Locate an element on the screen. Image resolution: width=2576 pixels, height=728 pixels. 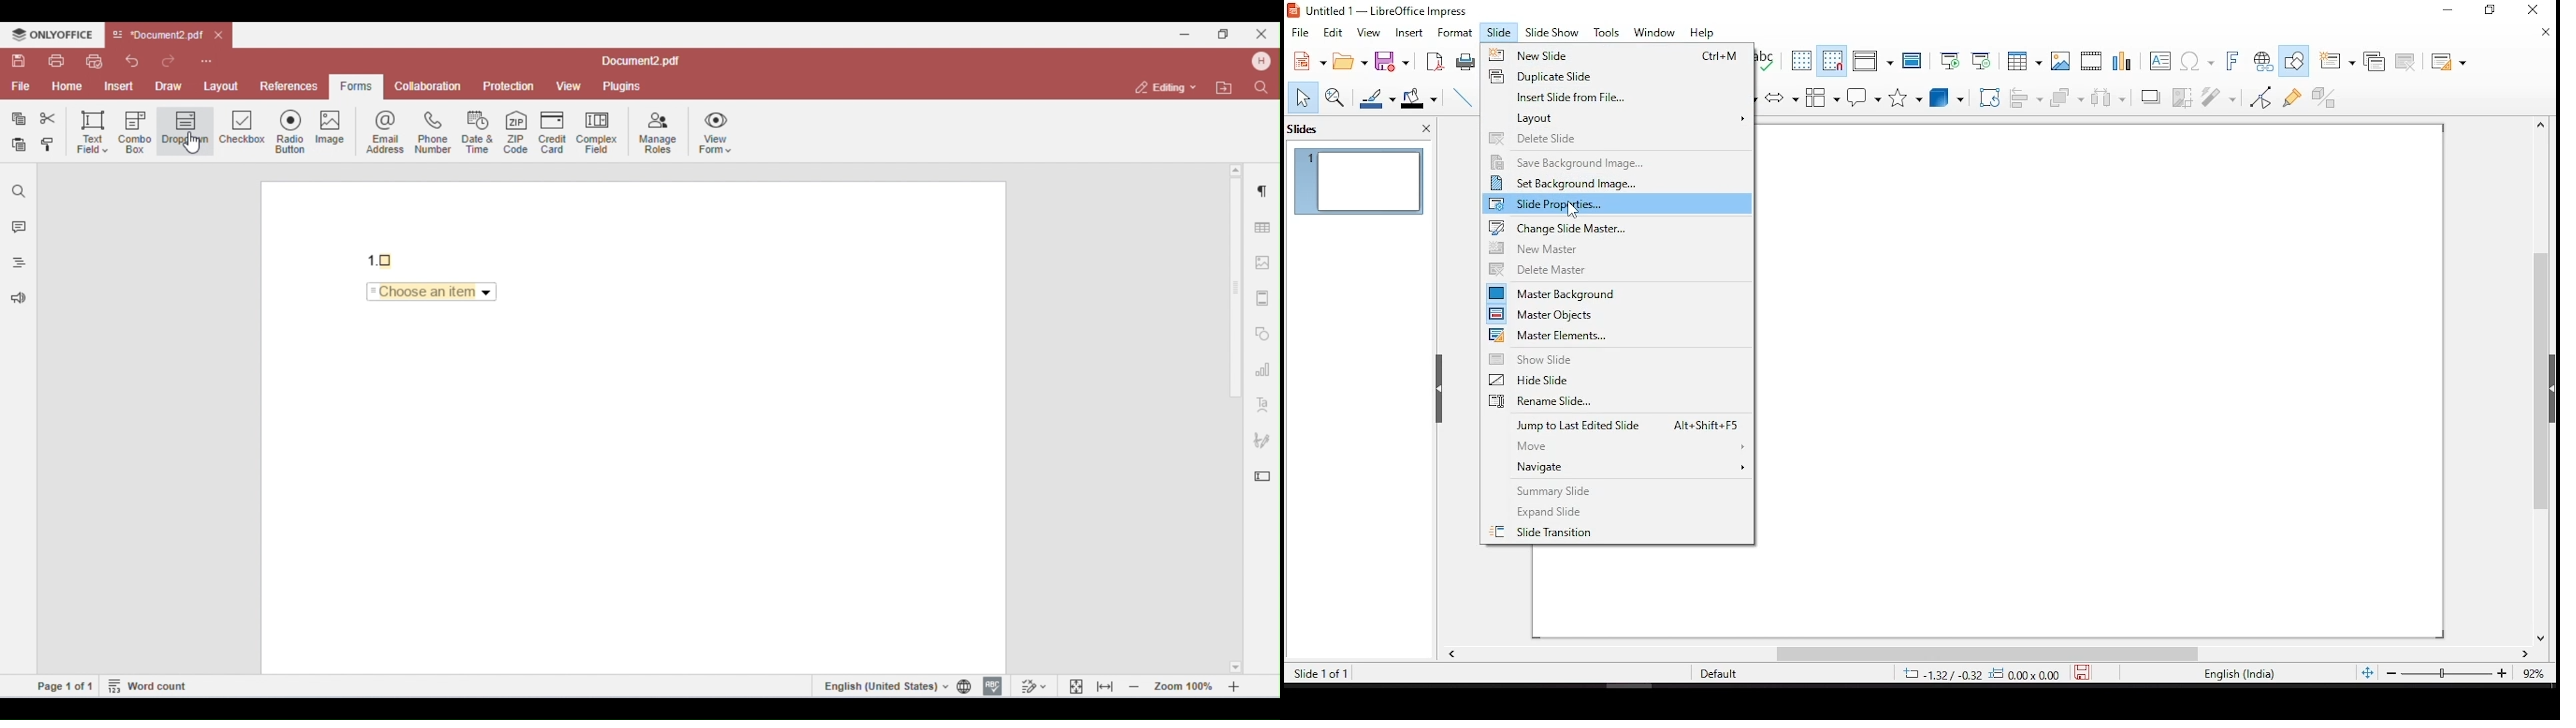
arrange is located at coordinates (2067, 97).